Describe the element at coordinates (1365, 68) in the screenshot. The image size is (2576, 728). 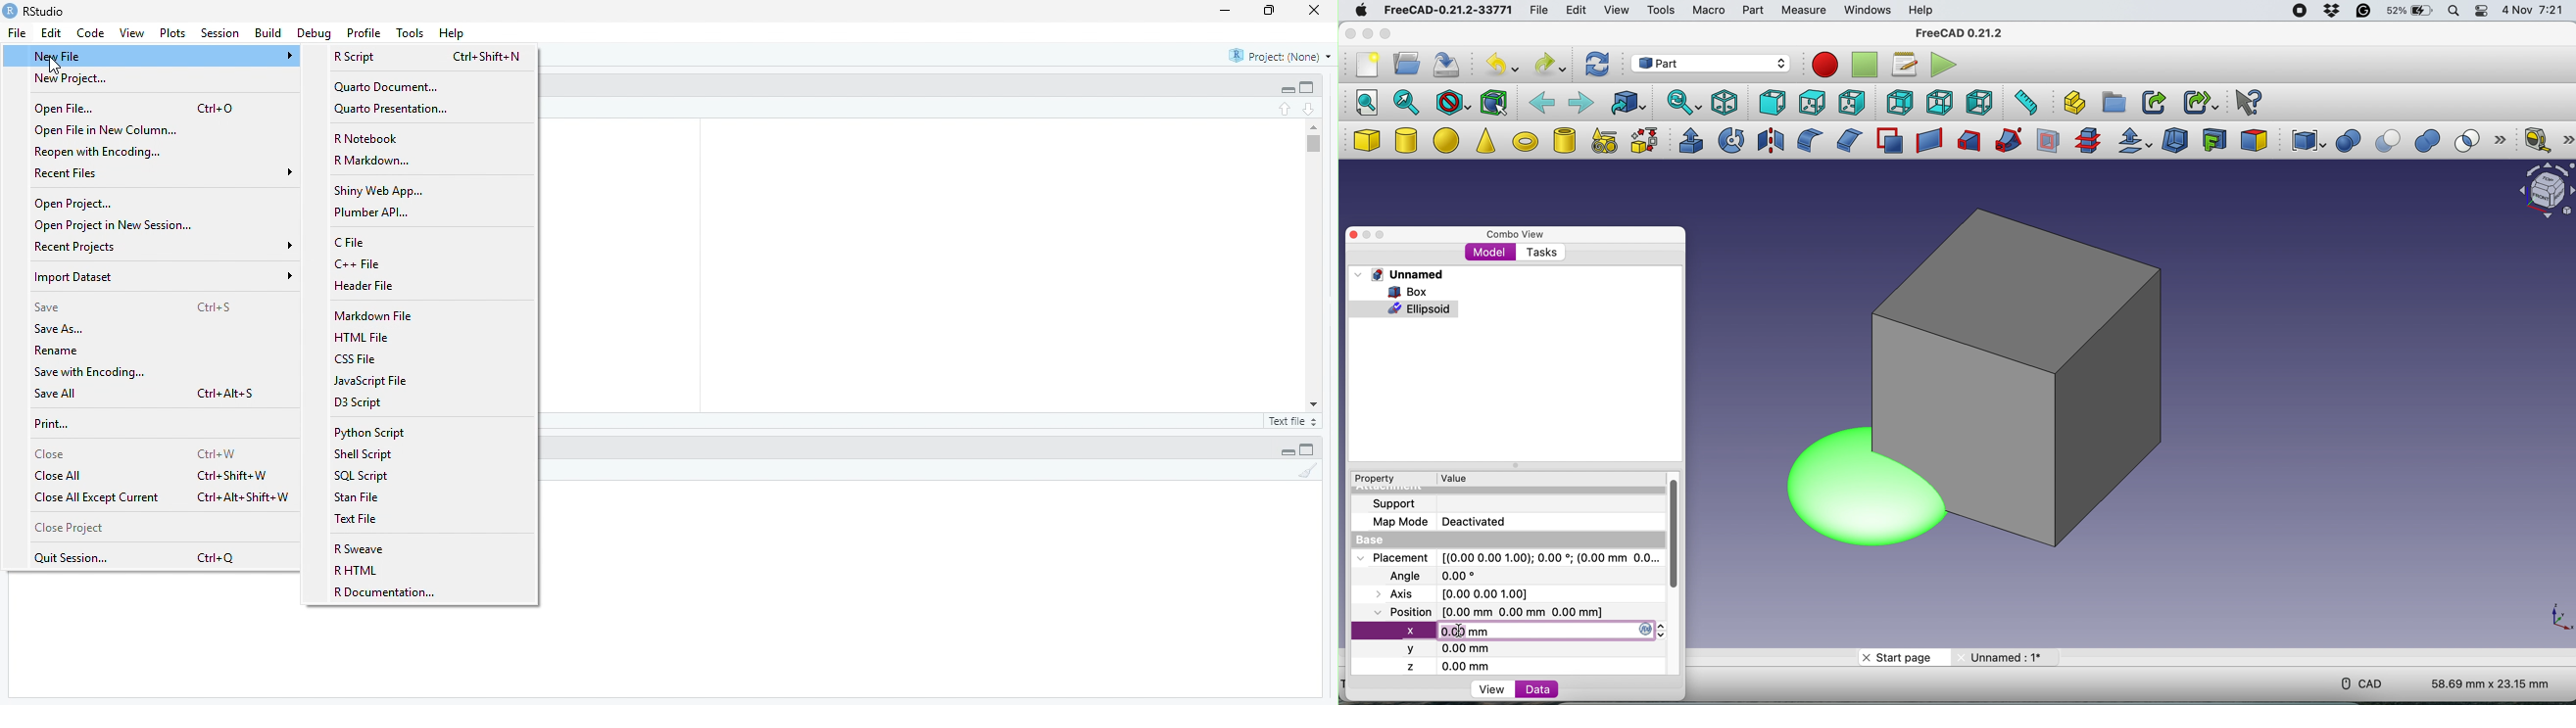
I see `new` at that location.